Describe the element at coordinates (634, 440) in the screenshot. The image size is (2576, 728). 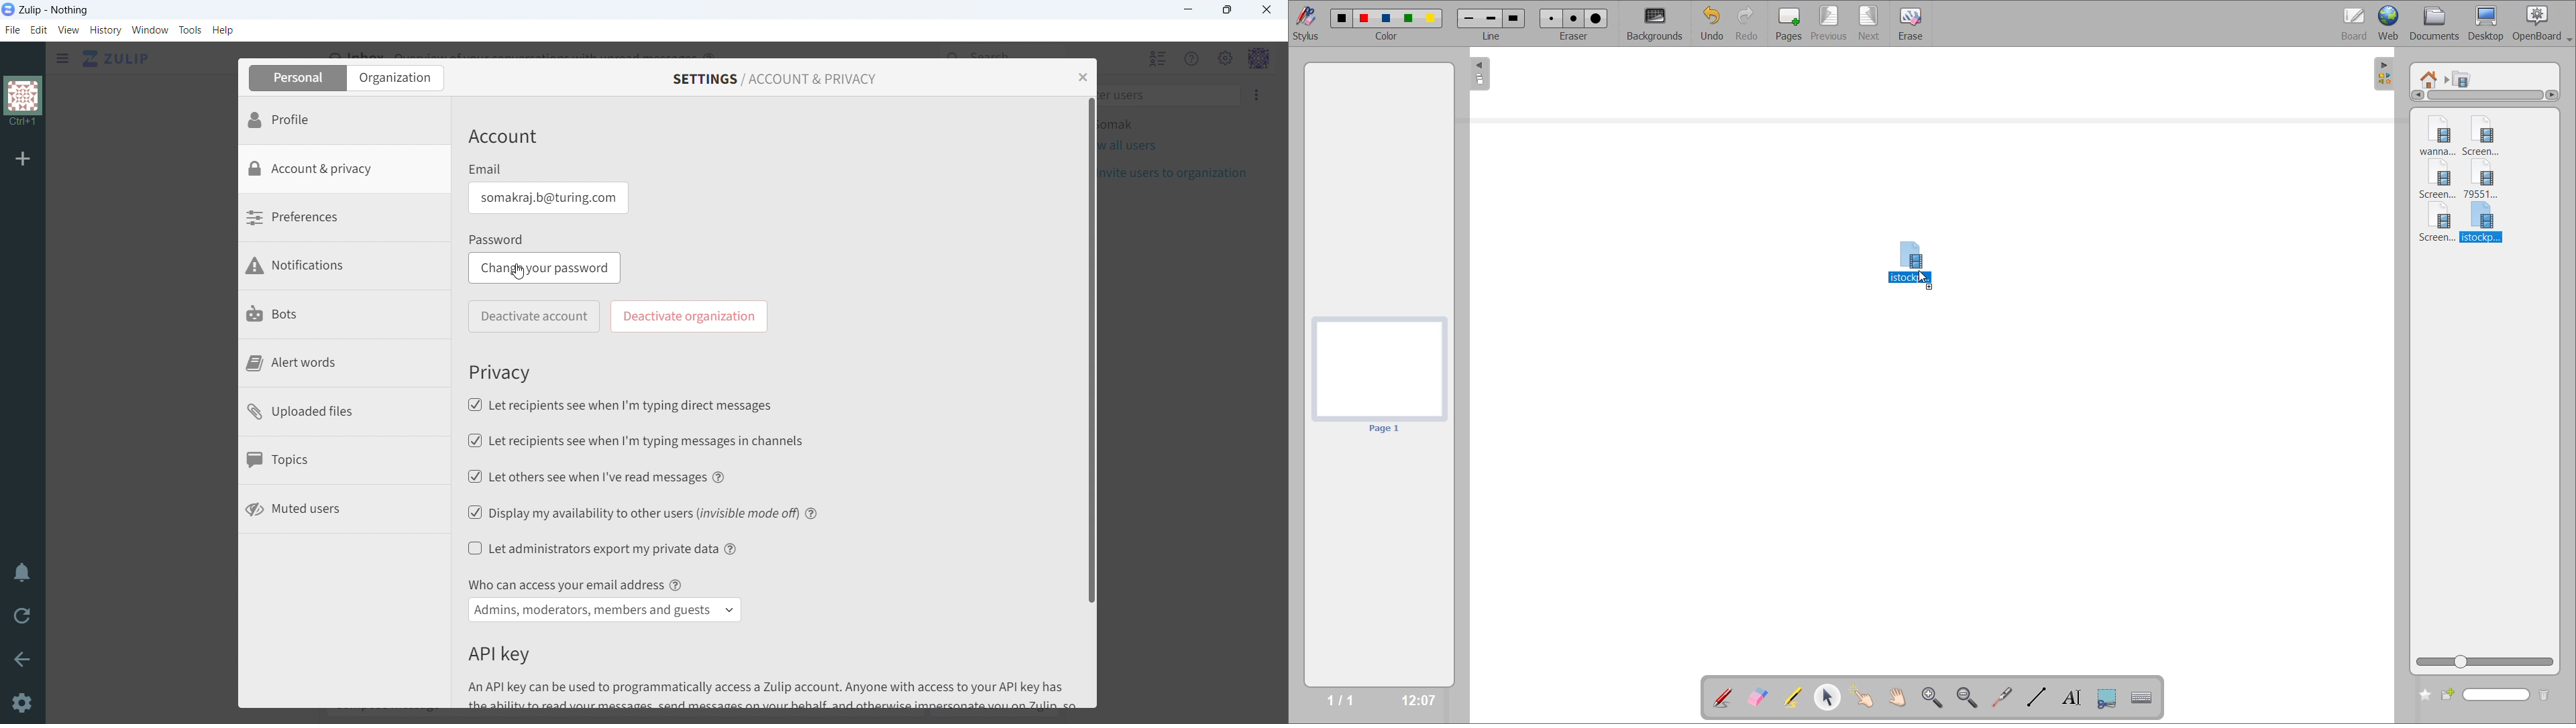
I see `let recipents see when i'm typing messages in channels` at that location.